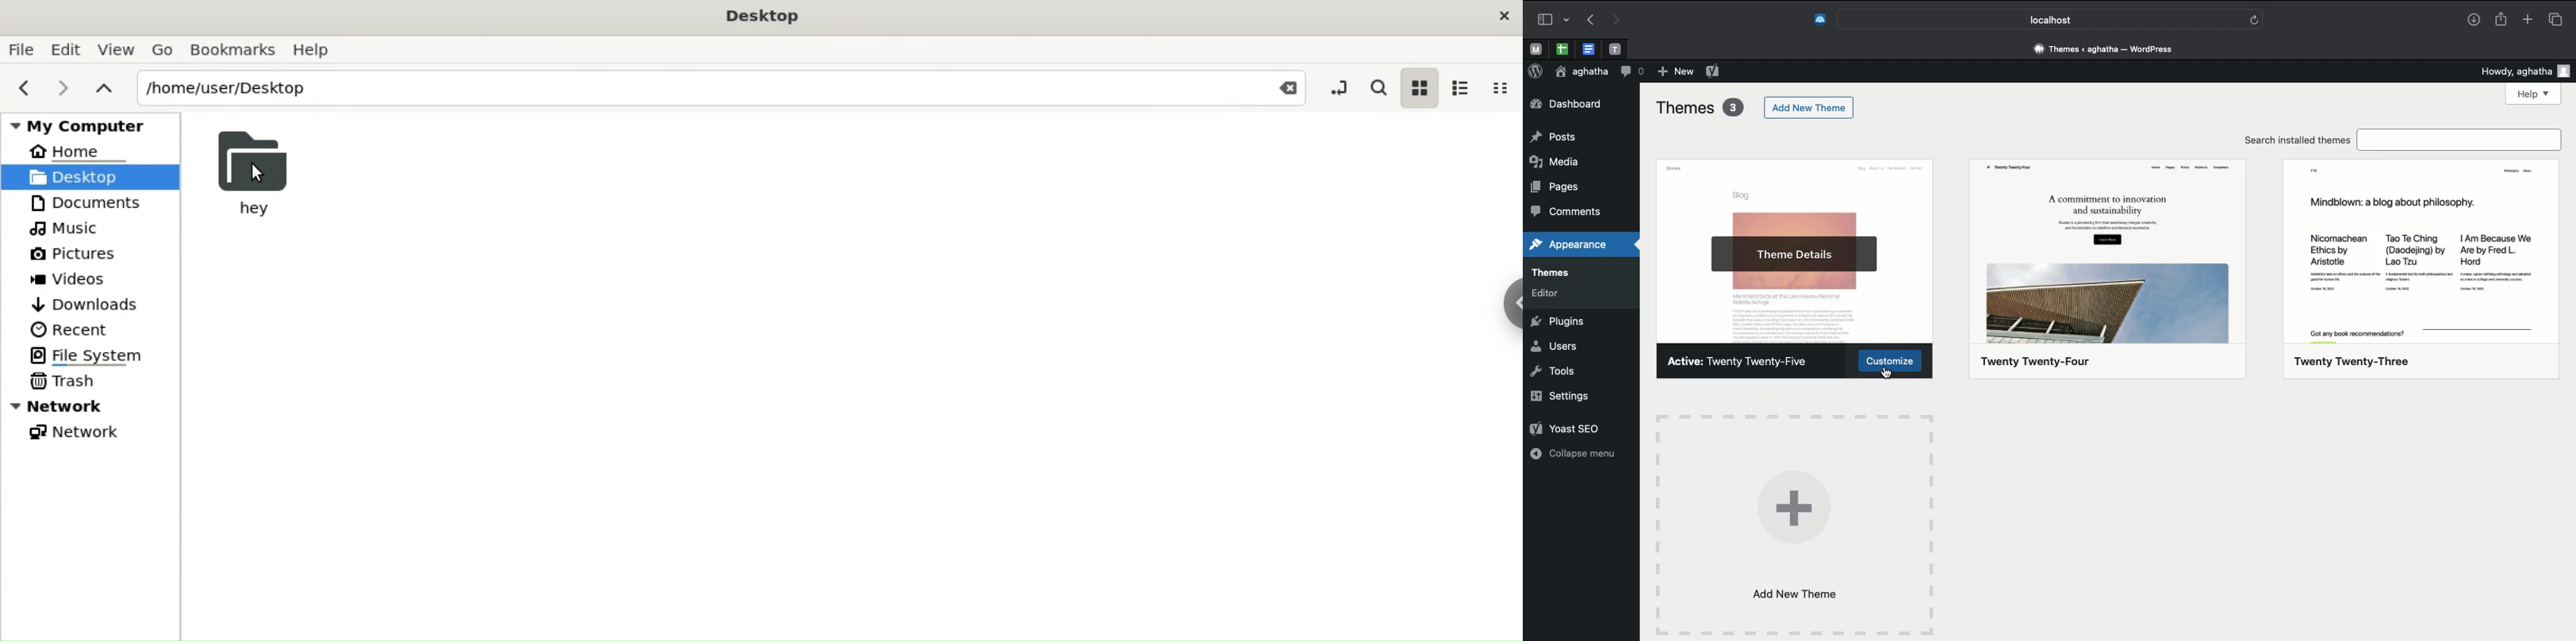 The width and height of the screenshot is (2576, 644). Describe the element at coordinates (2527, 17) in the screenshot. I see `Add new tab` at that location.